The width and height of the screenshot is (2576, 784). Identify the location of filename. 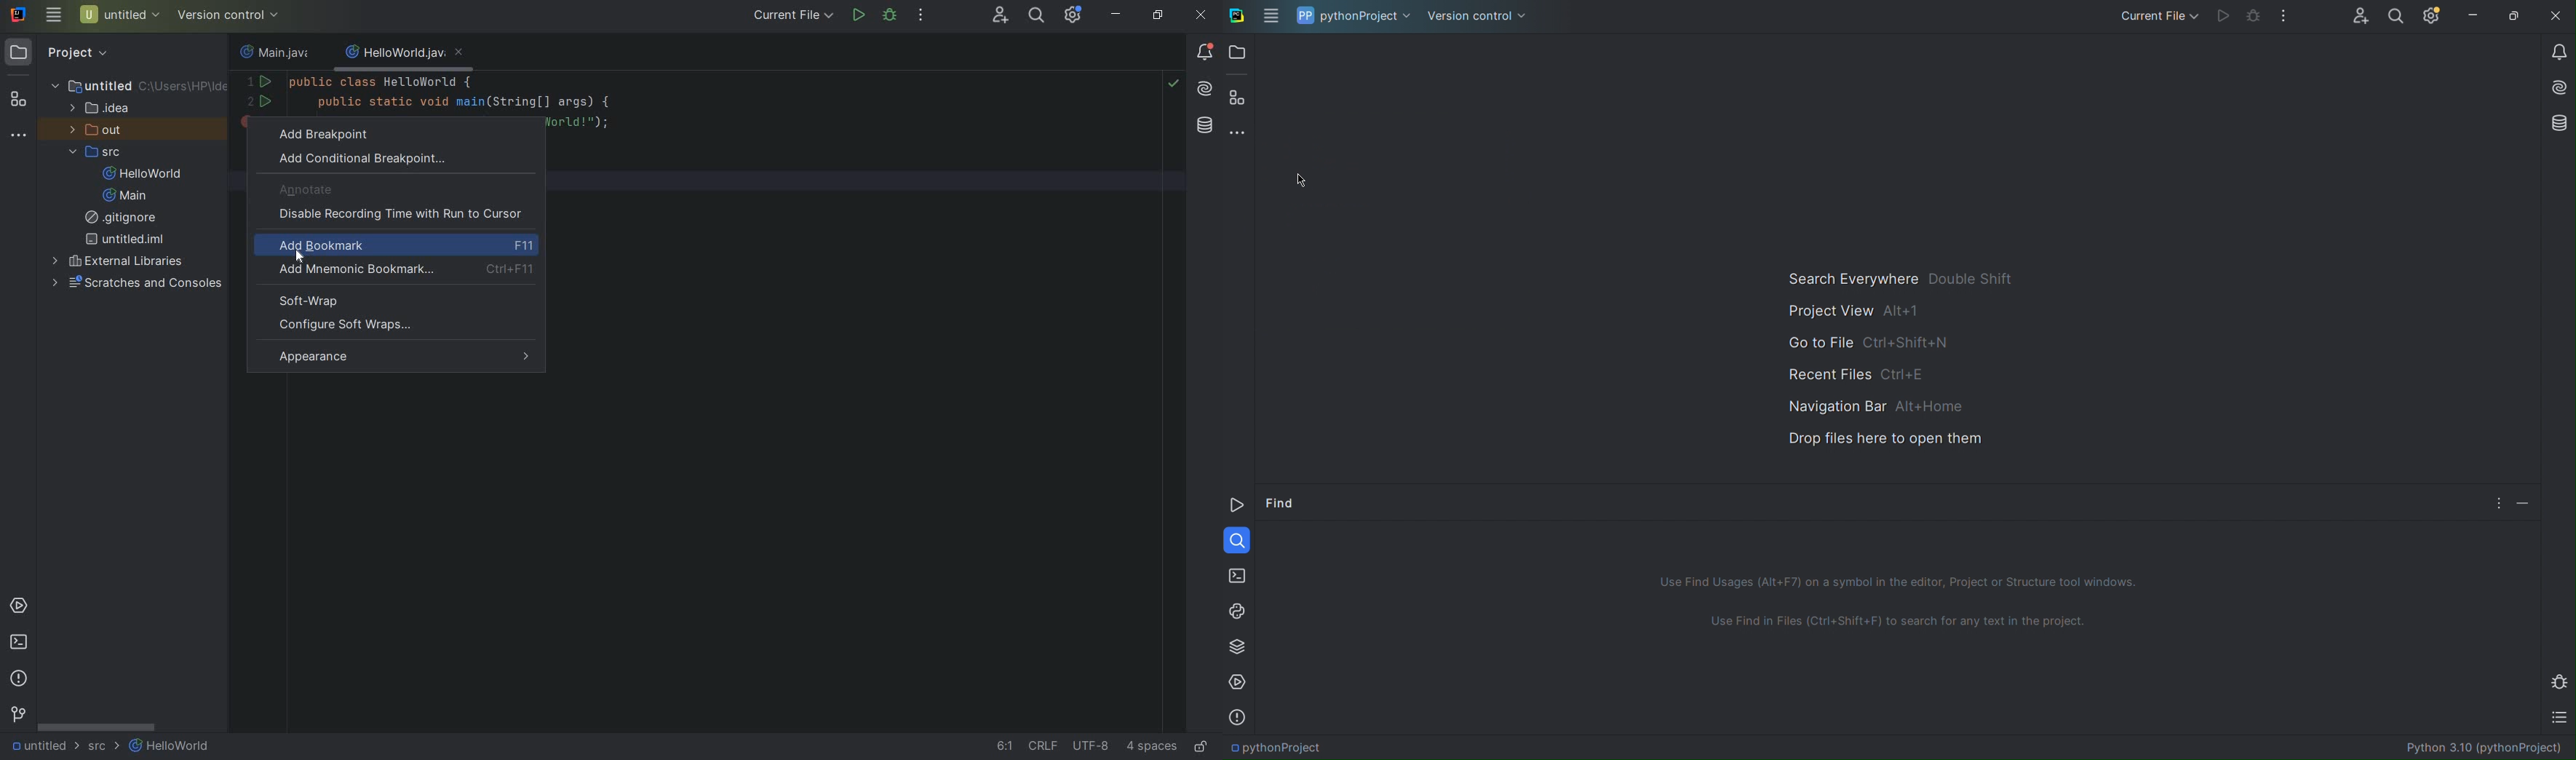
(403, 55).